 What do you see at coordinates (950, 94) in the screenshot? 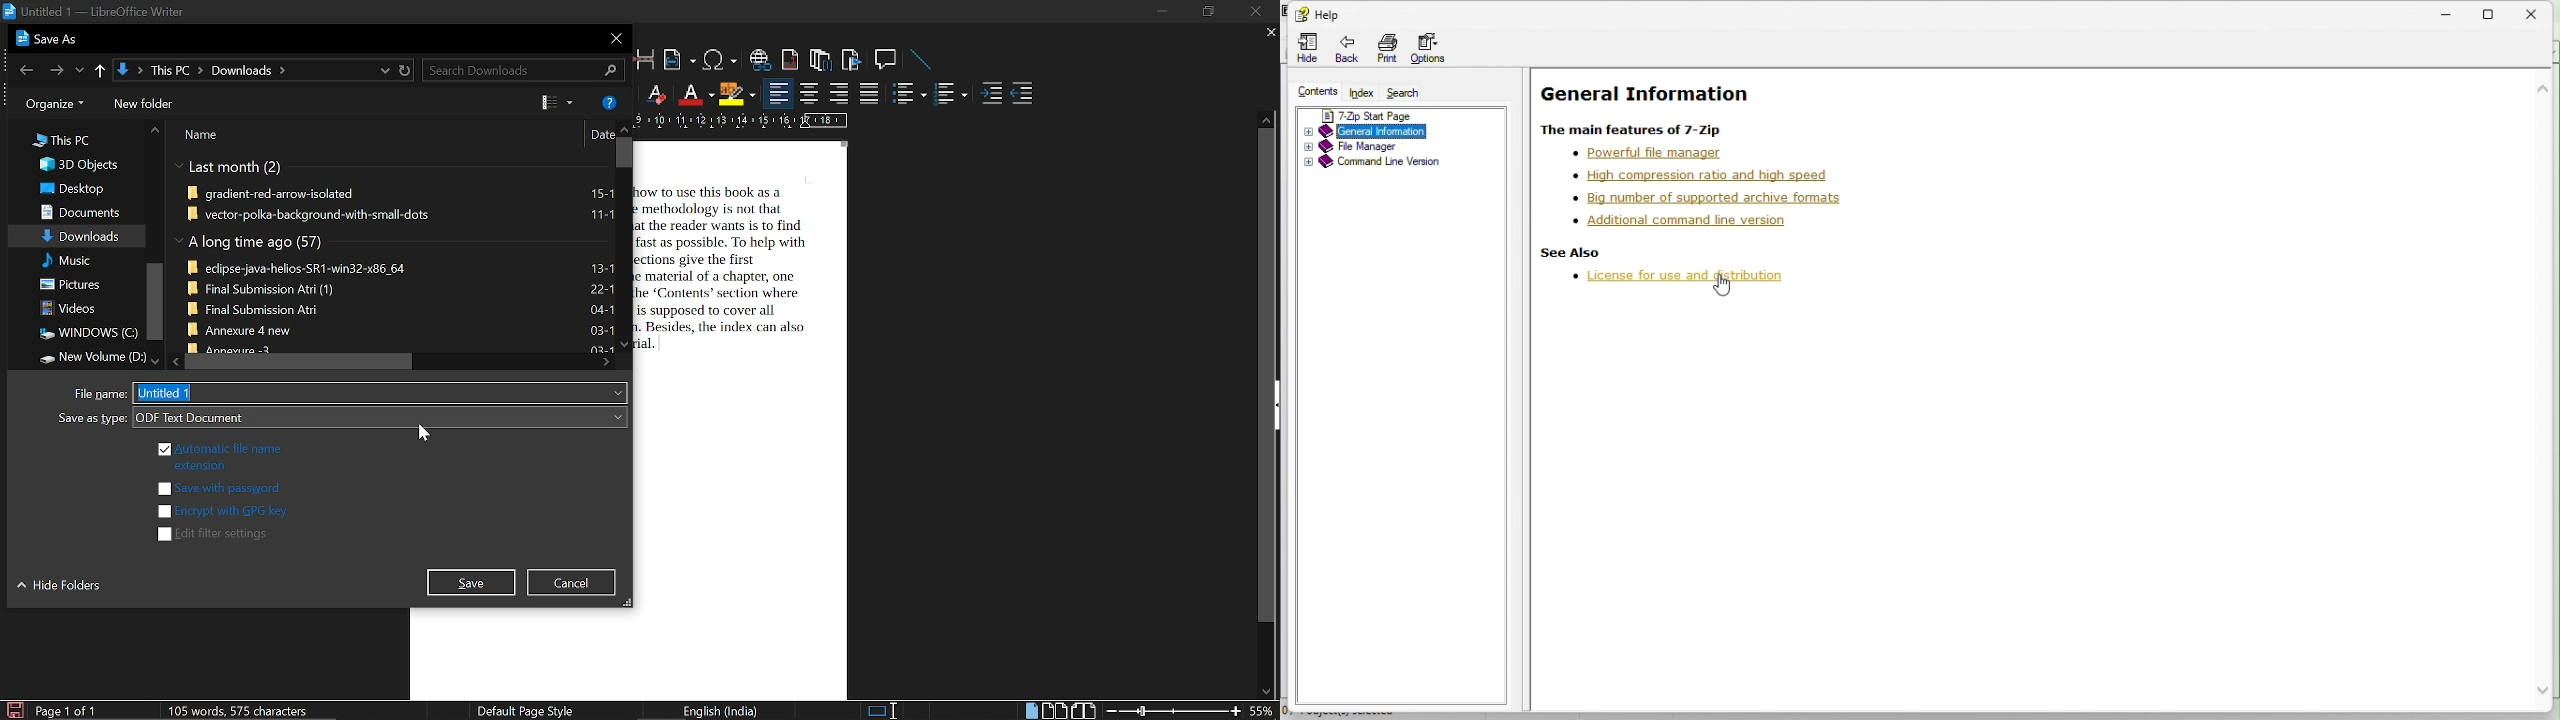
I see `toggle unordered list` at bounding box center [950, 94].